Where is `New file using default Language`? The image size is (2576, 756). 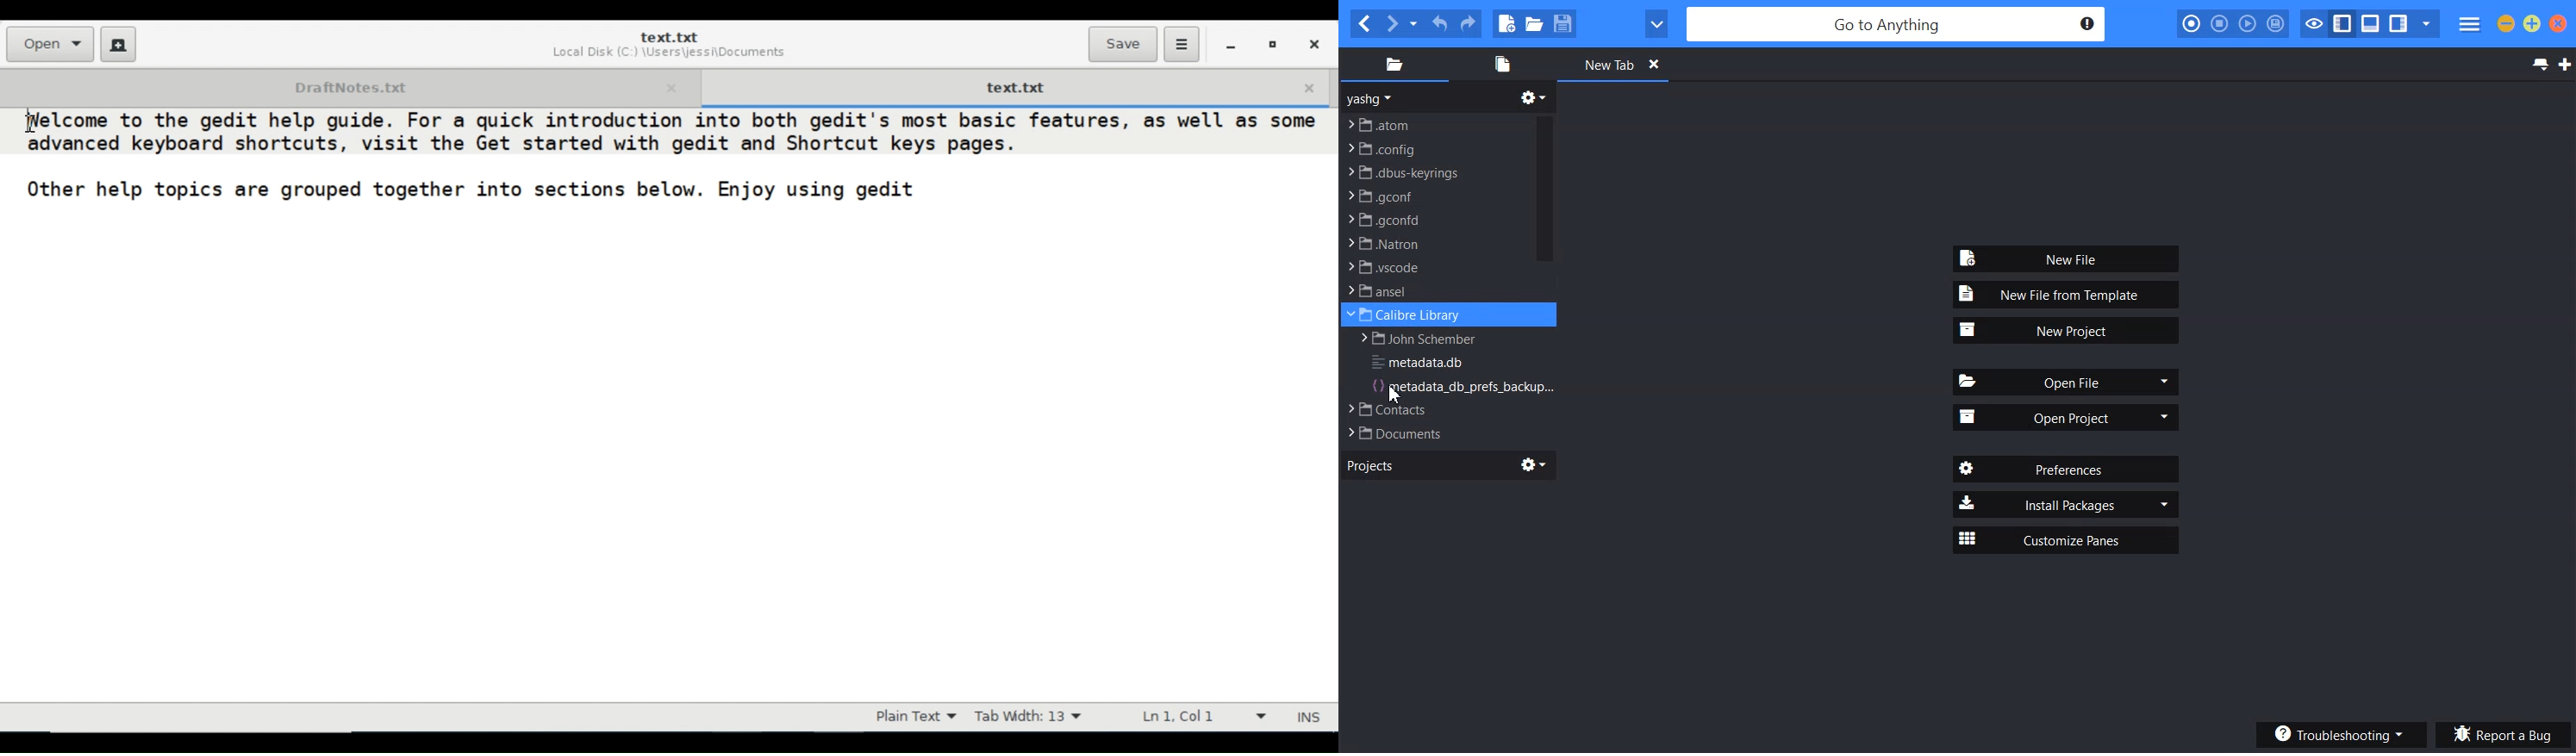
New file using default Language is located at coordinates (1506, 24).